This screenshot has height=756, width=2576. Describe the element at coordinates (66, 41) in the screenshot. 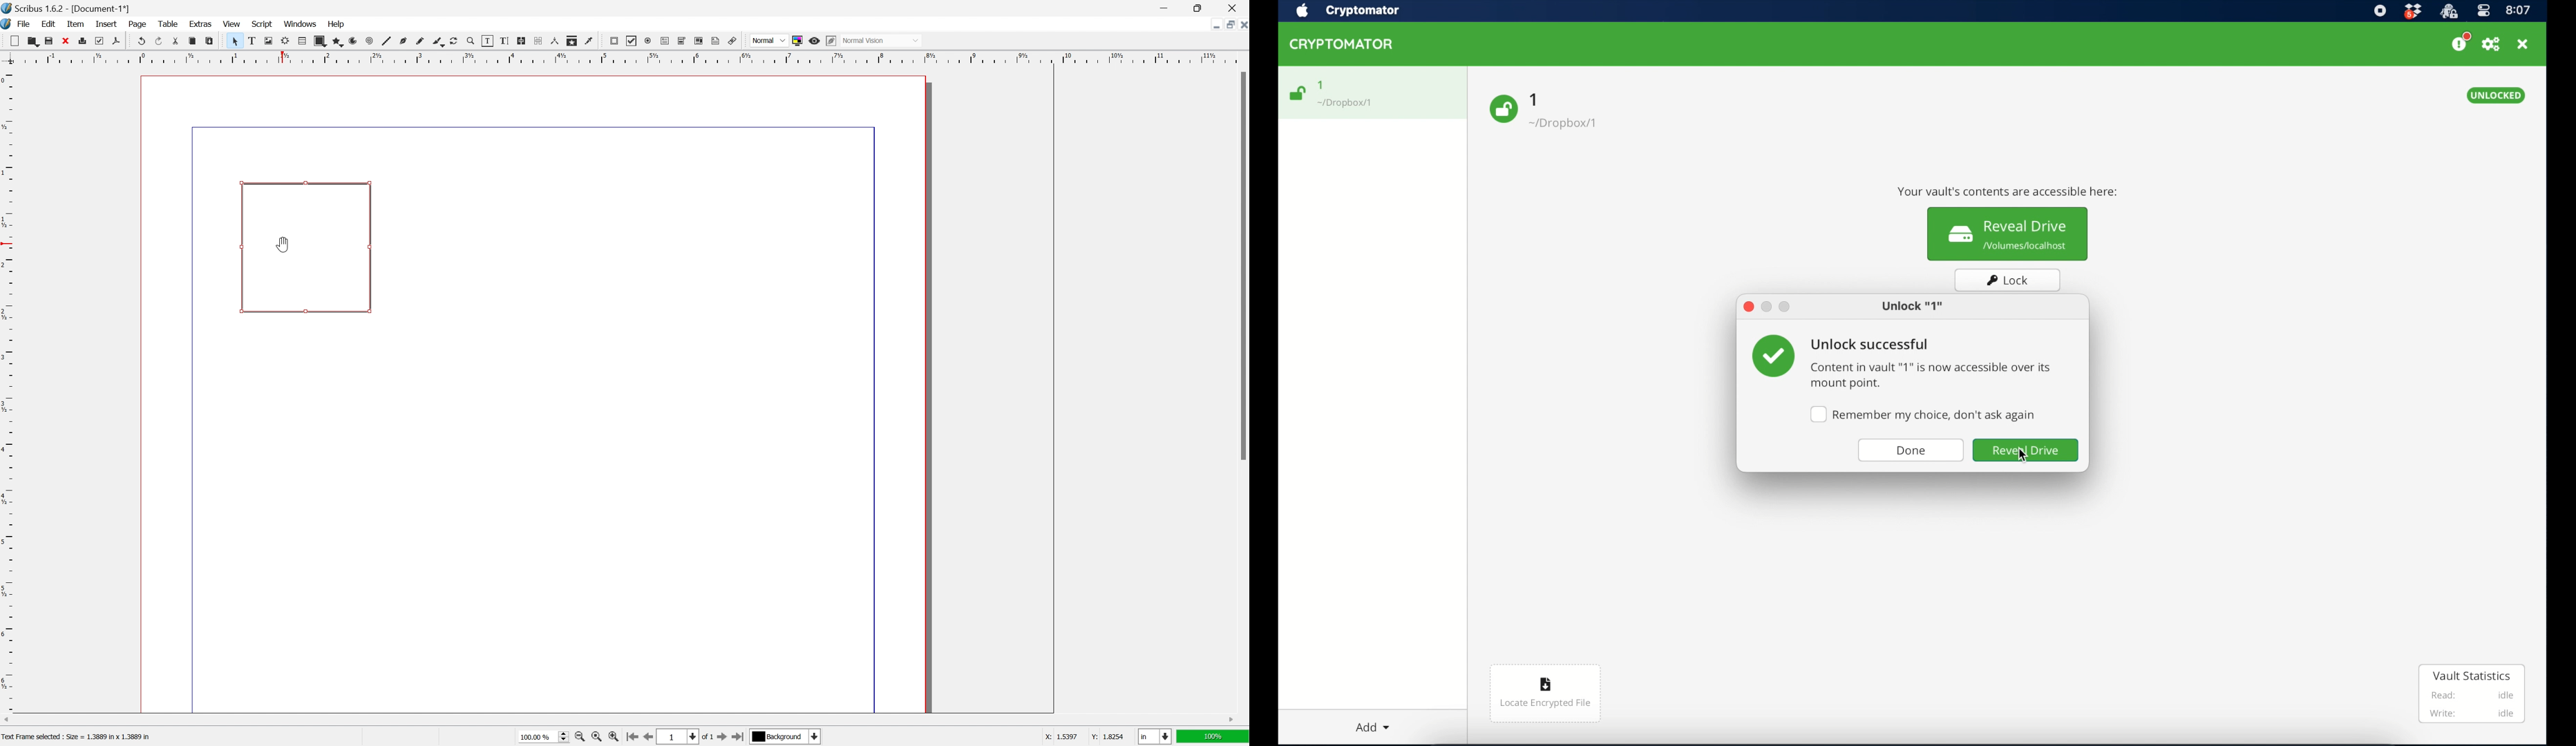

I see `close` at that location.